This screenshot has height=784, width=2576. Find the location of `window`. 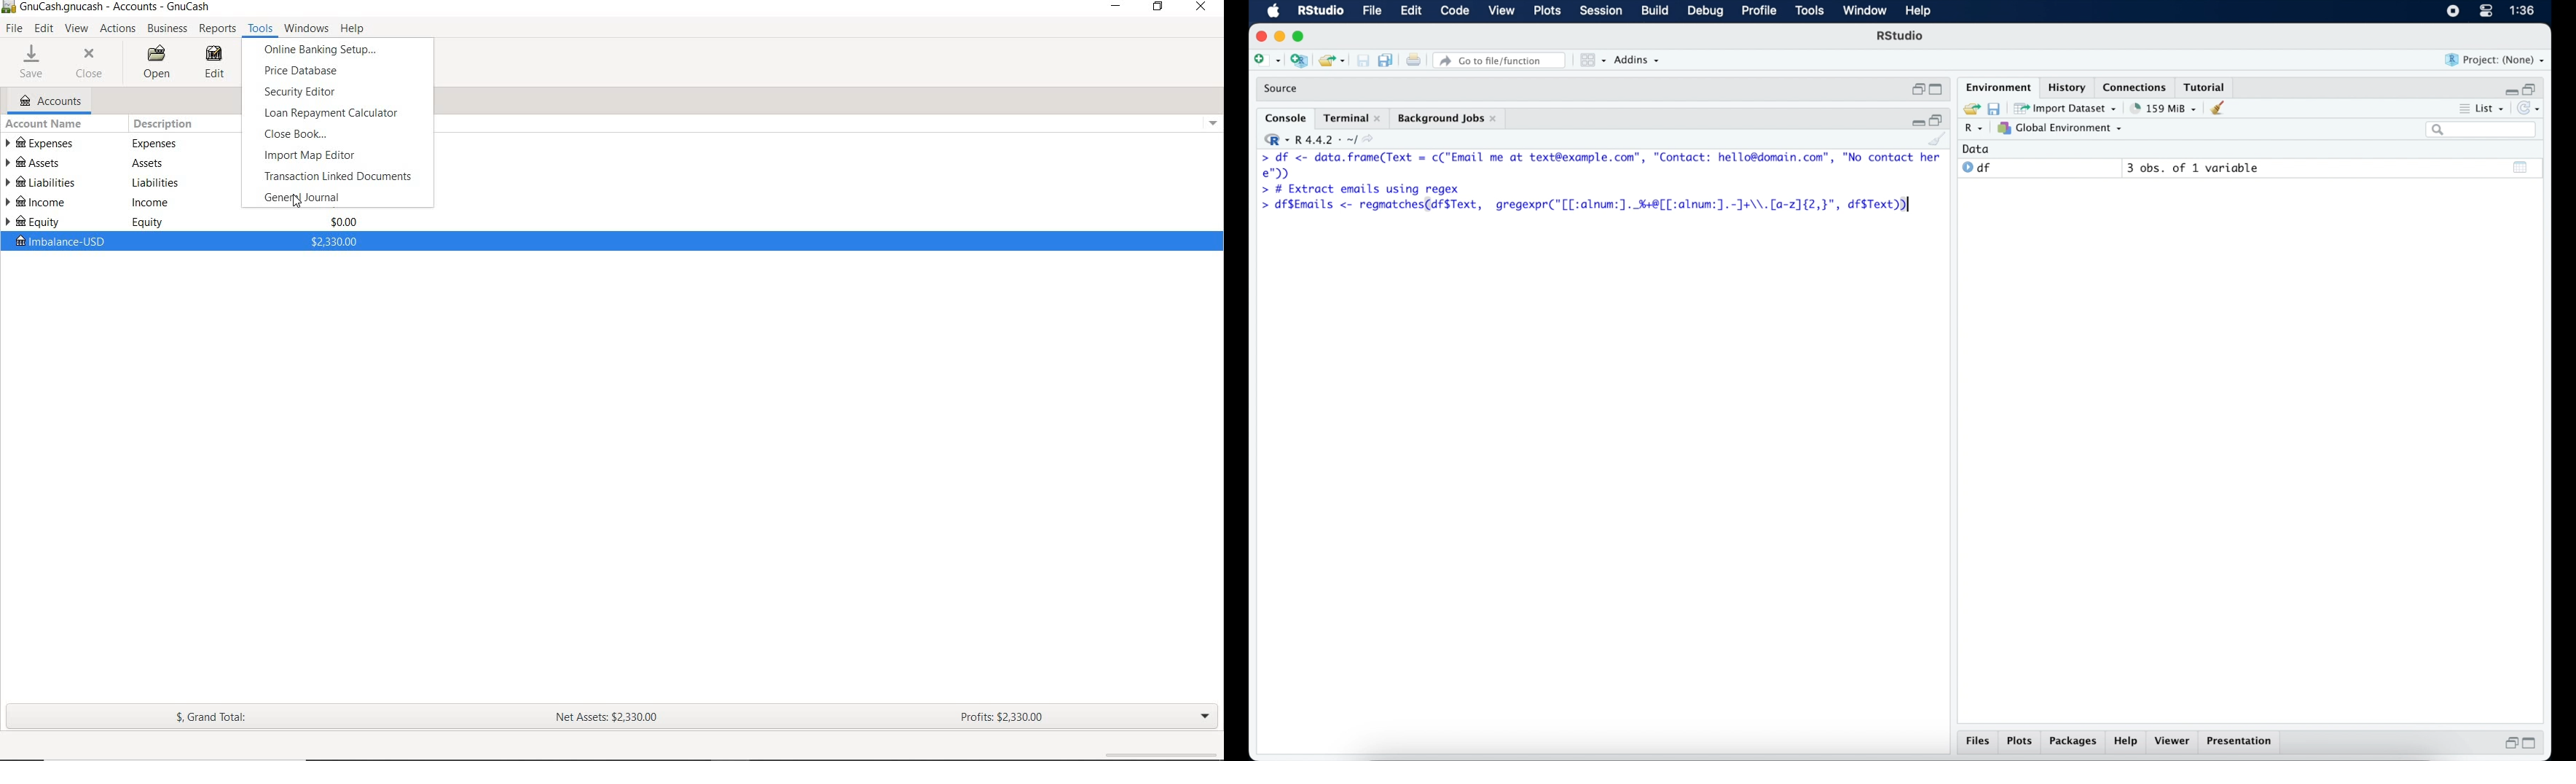

window is located at coordinates (1865, 12).